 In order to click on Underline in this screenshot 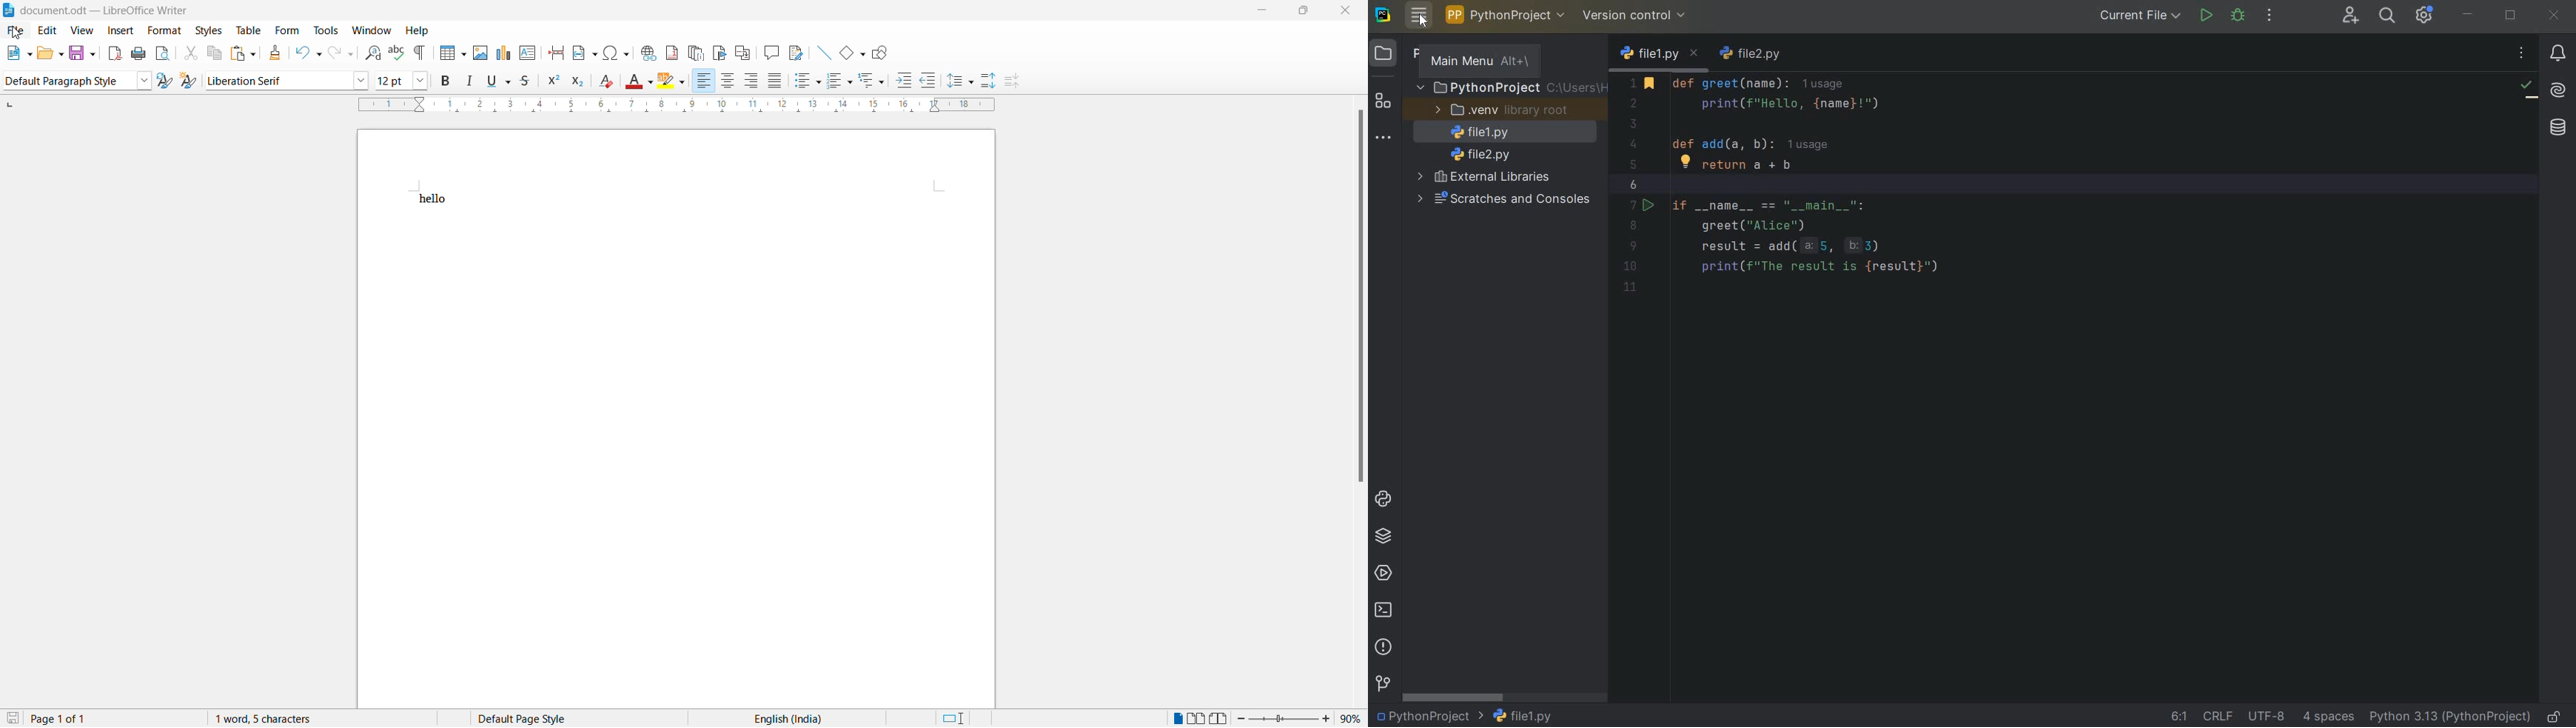, I will do `click(497, 83)`.